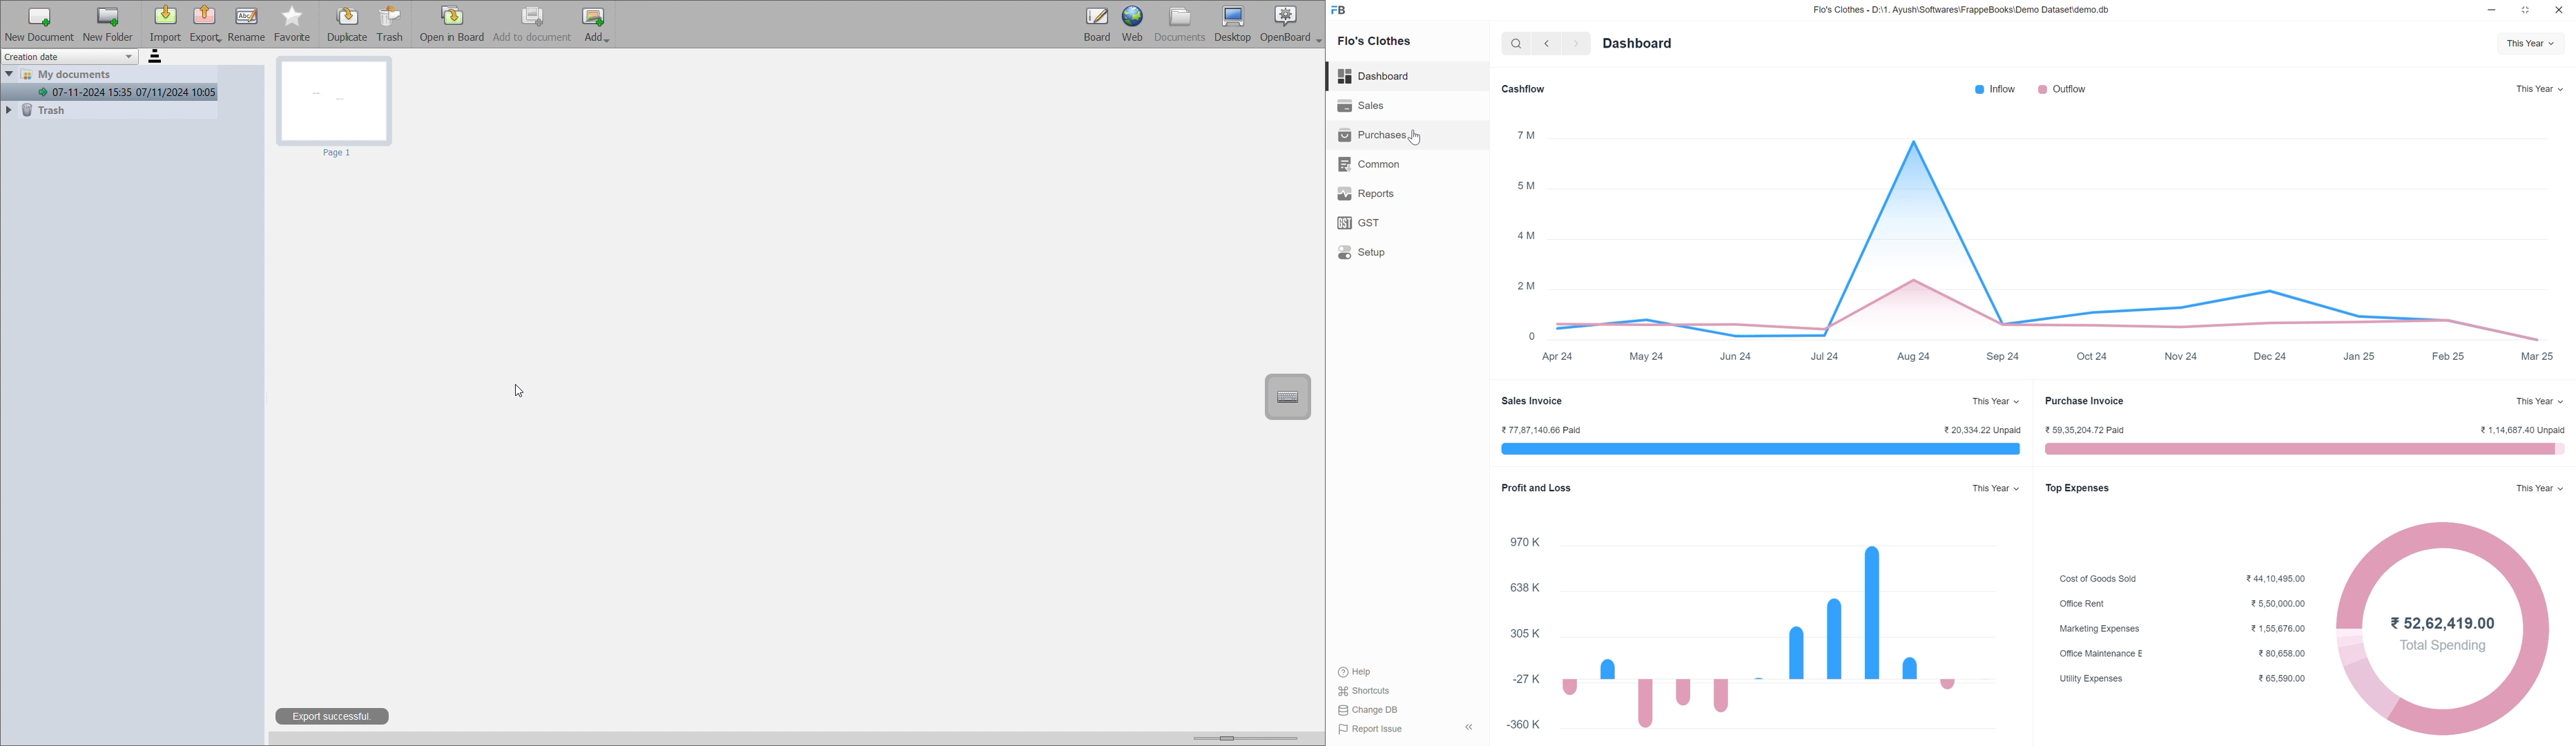 The image size is (2576, 756). What do you see at coordinates (1523, 89) in the screenshot?
I see `cashflow` at bounding box center [1523, 89].